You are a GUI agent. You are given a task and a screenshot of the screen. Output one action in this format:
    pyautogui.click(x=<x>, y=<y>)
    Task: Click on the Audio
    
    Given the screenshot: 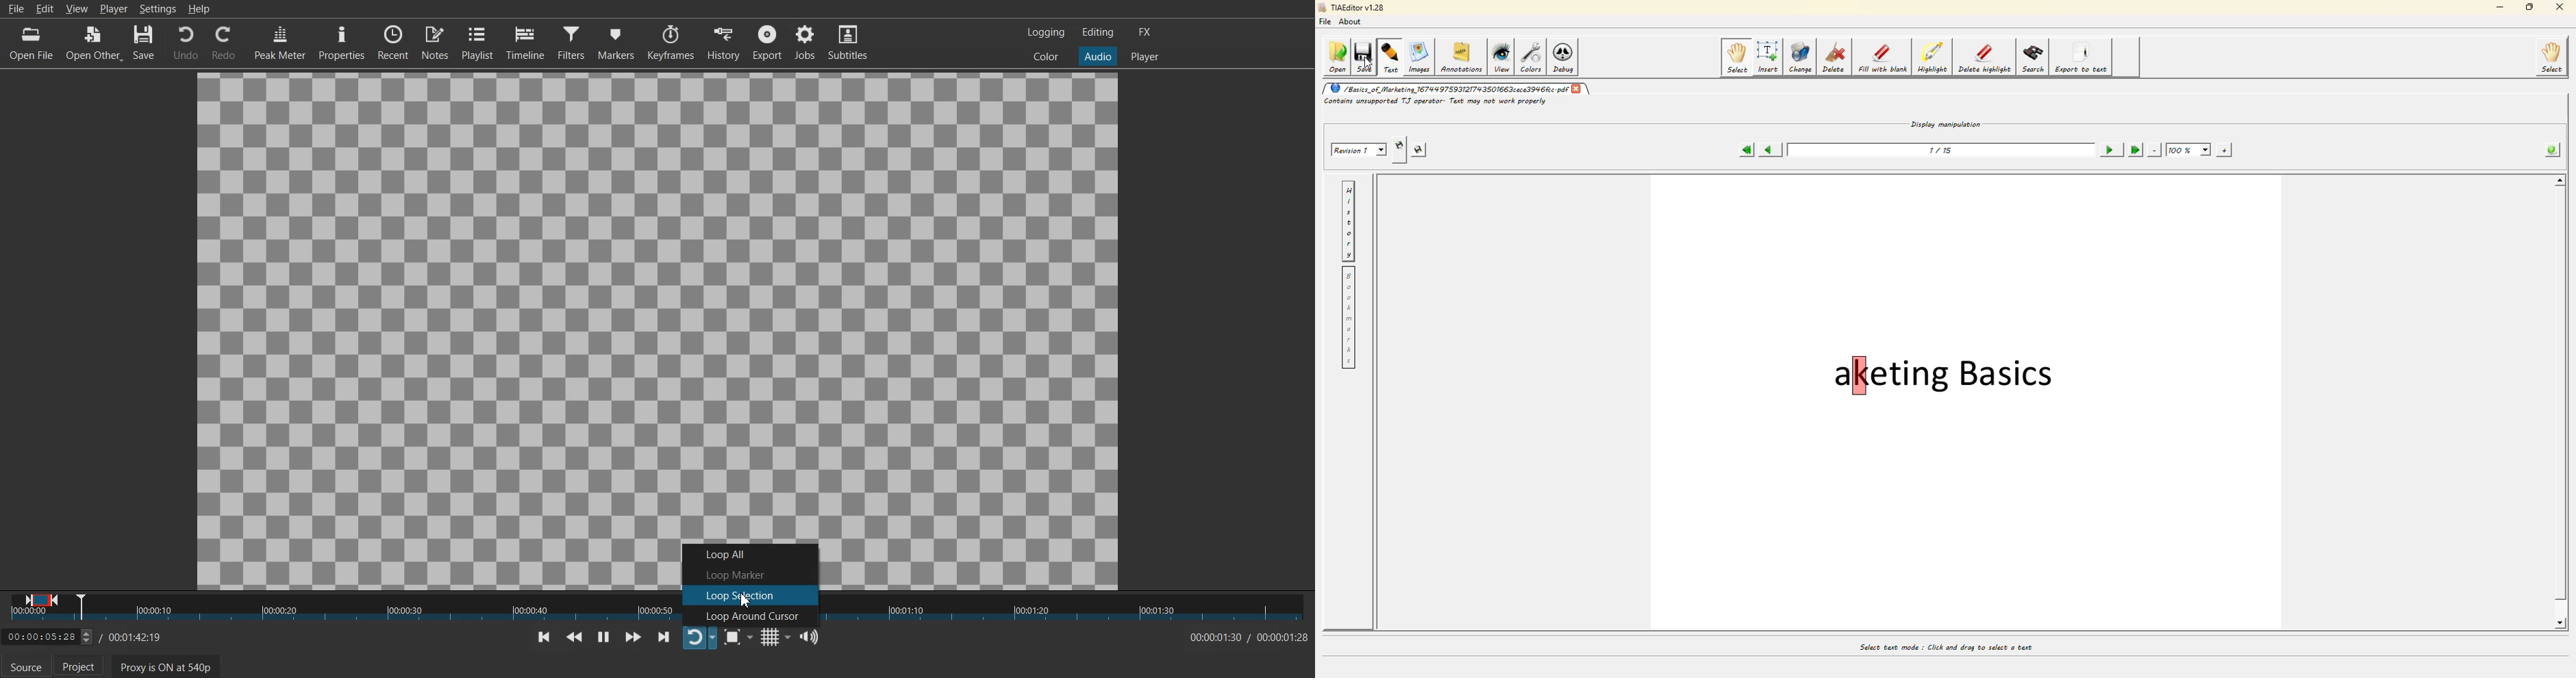 What is the action you would take?
    pyautogui.click(x=1098, y=57)
    